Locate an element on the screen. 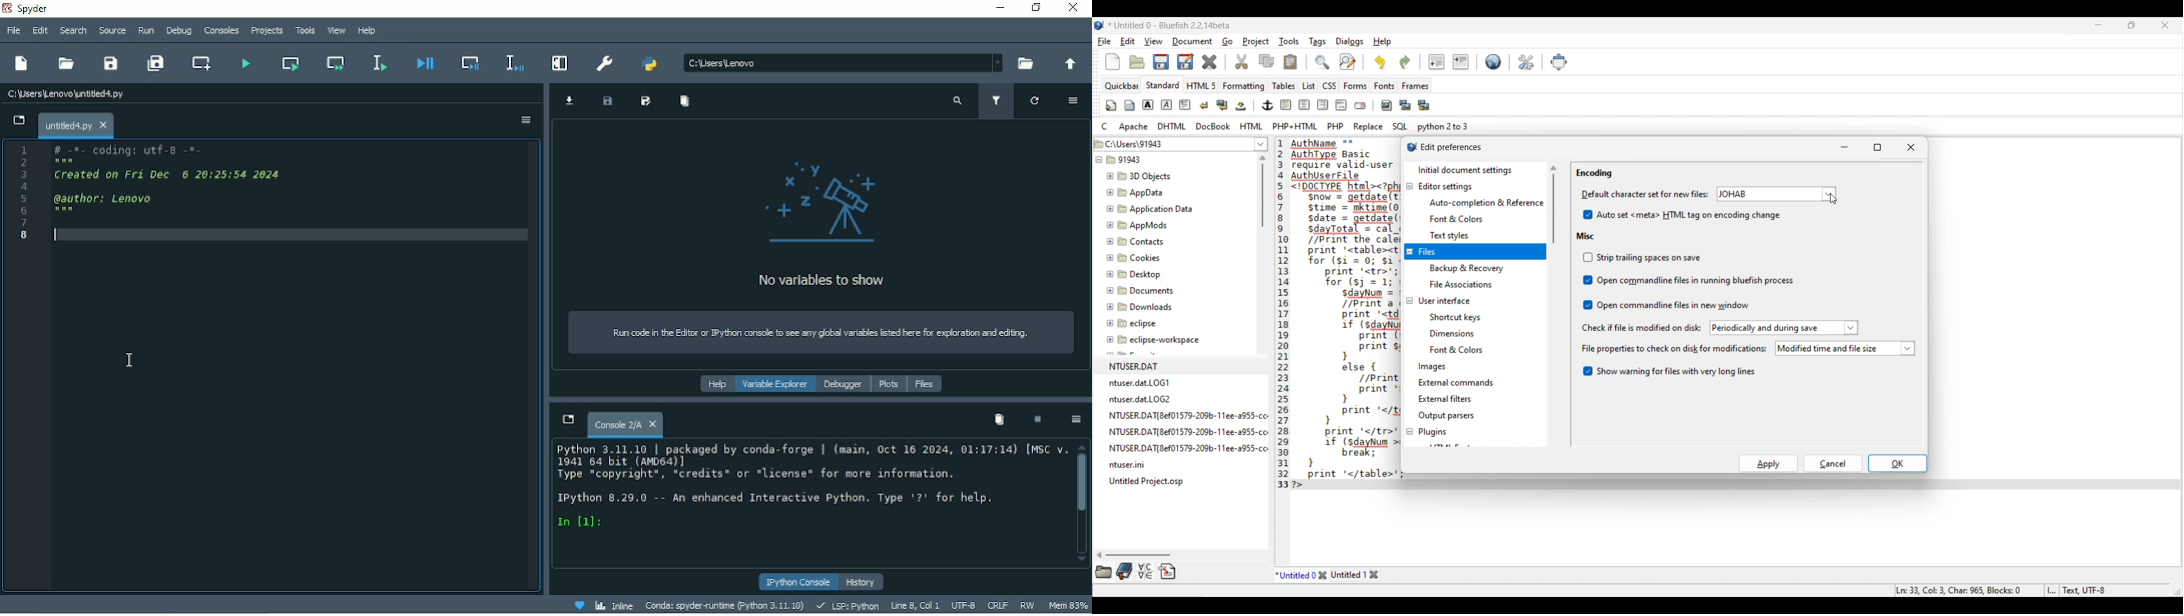  Minimize is located at coordinates (997, 8).